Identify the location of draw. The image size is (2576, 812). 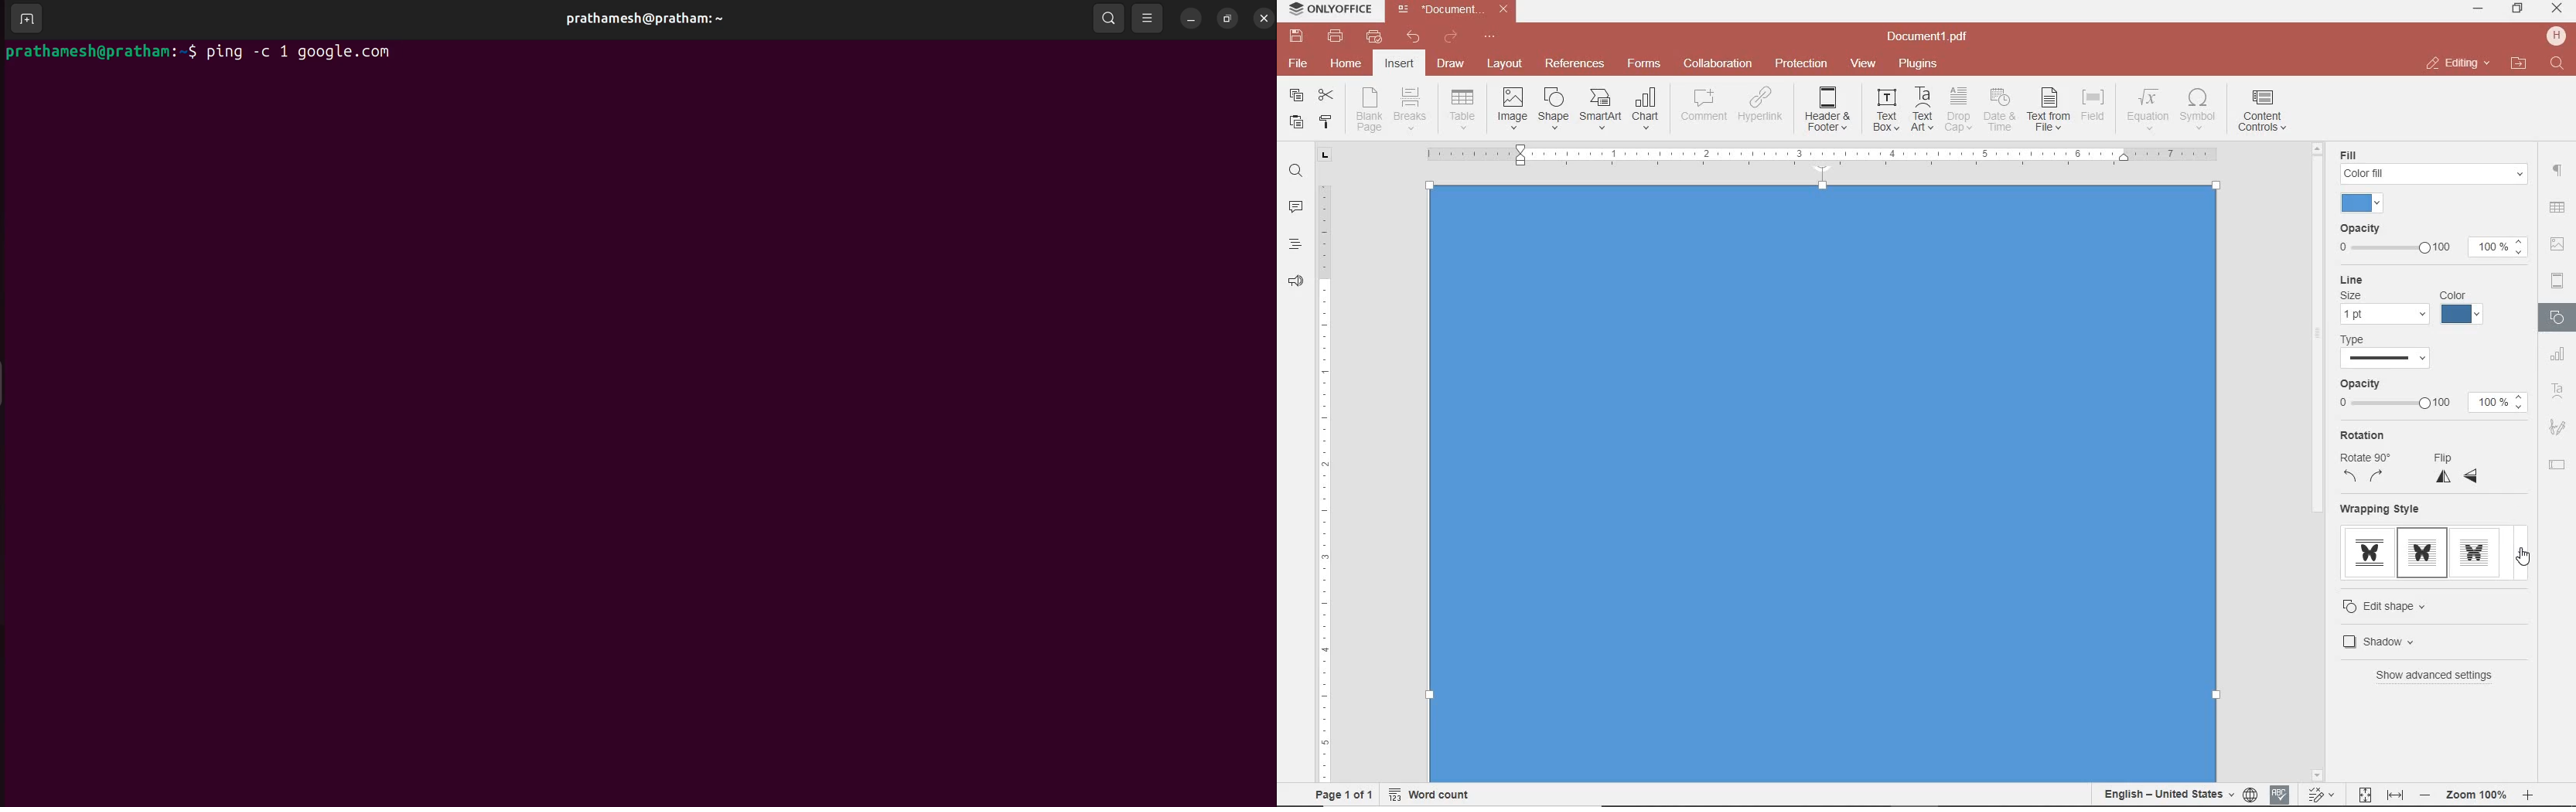
(1452, 63).